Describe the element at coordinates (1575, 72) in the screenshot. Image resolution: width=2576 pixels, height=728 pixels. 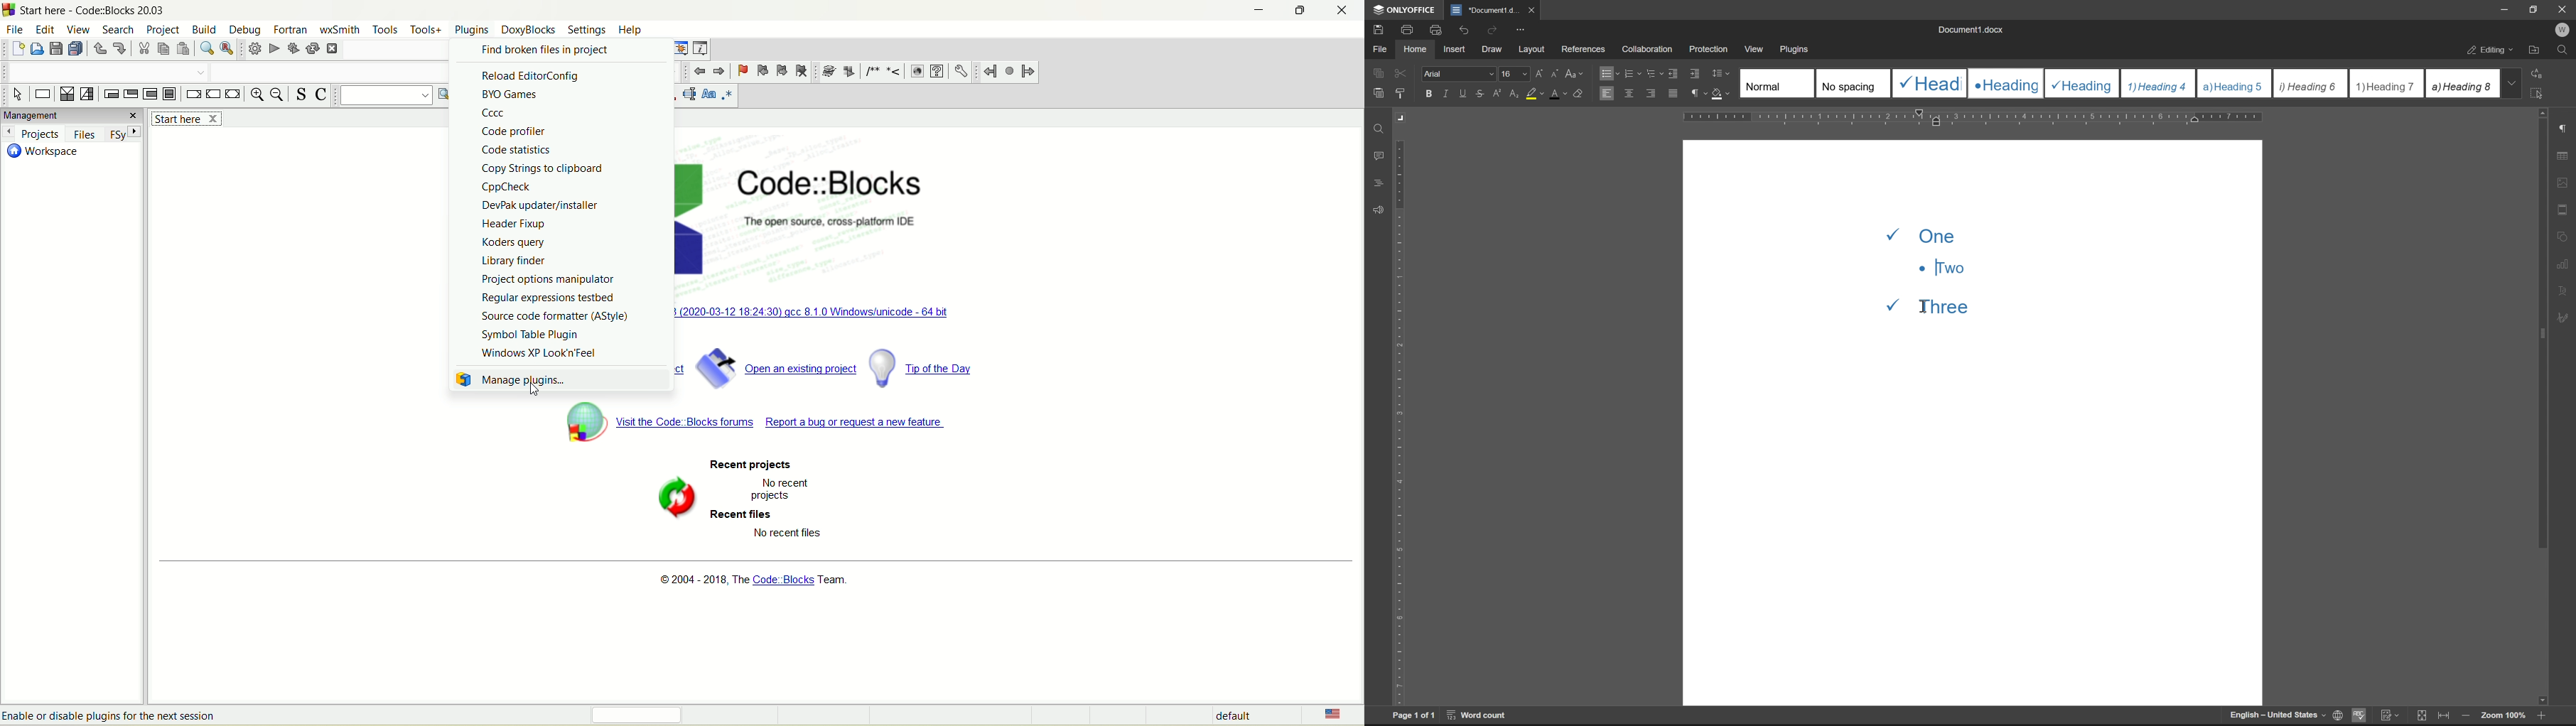
I see `change case` at that location.